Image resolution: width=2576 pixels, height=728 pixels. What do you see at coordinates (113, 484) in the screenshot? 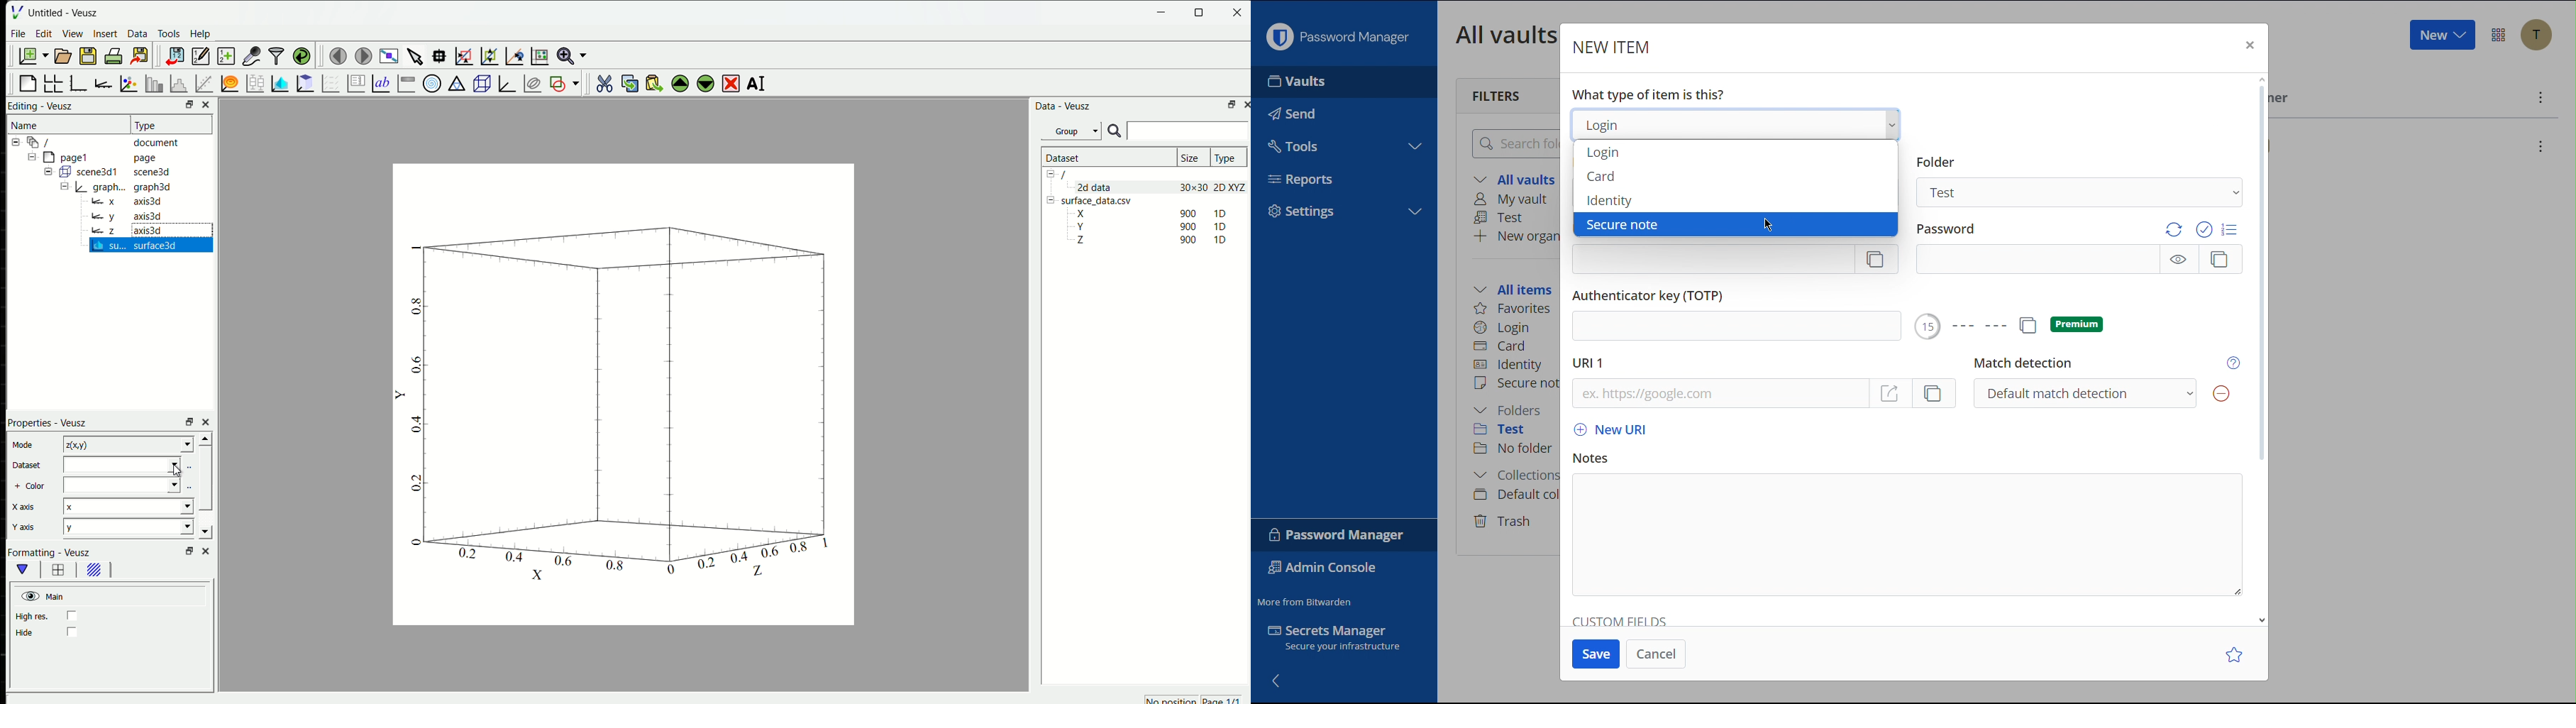
I see `color` at bounding box center [113, 484].